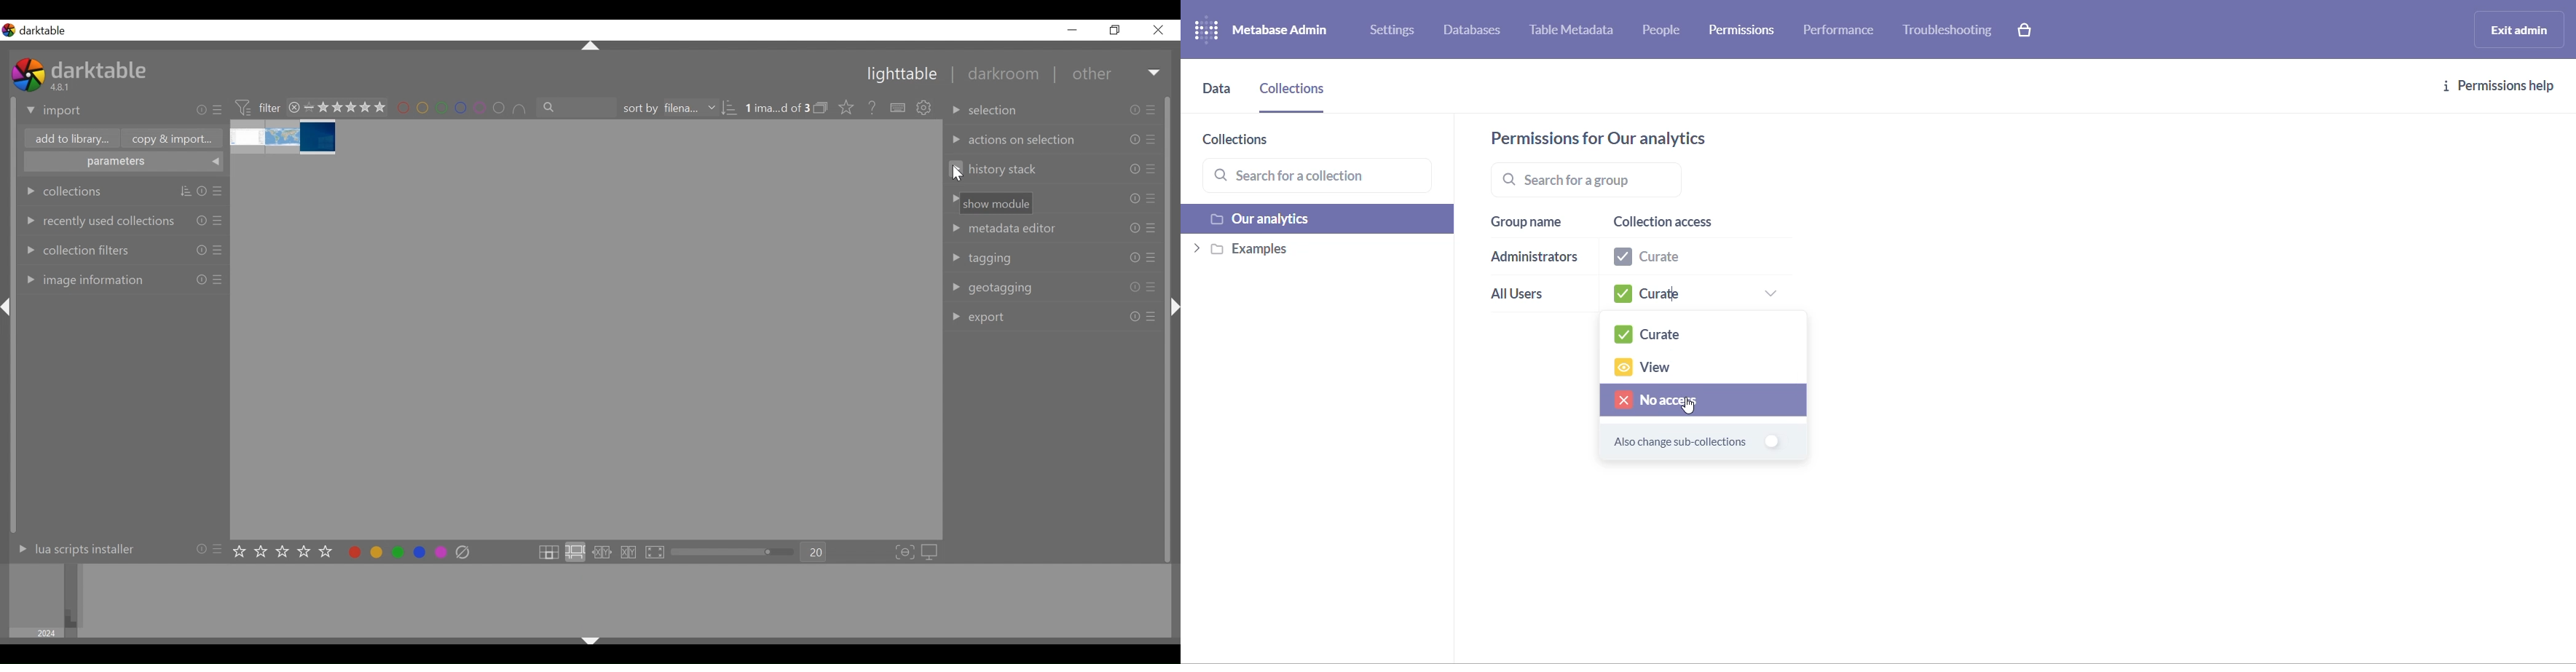  What do you see at coordinates (548, 553) in the screenshot?
I see `click to enter filemanger` at bounding box center [548, 553].